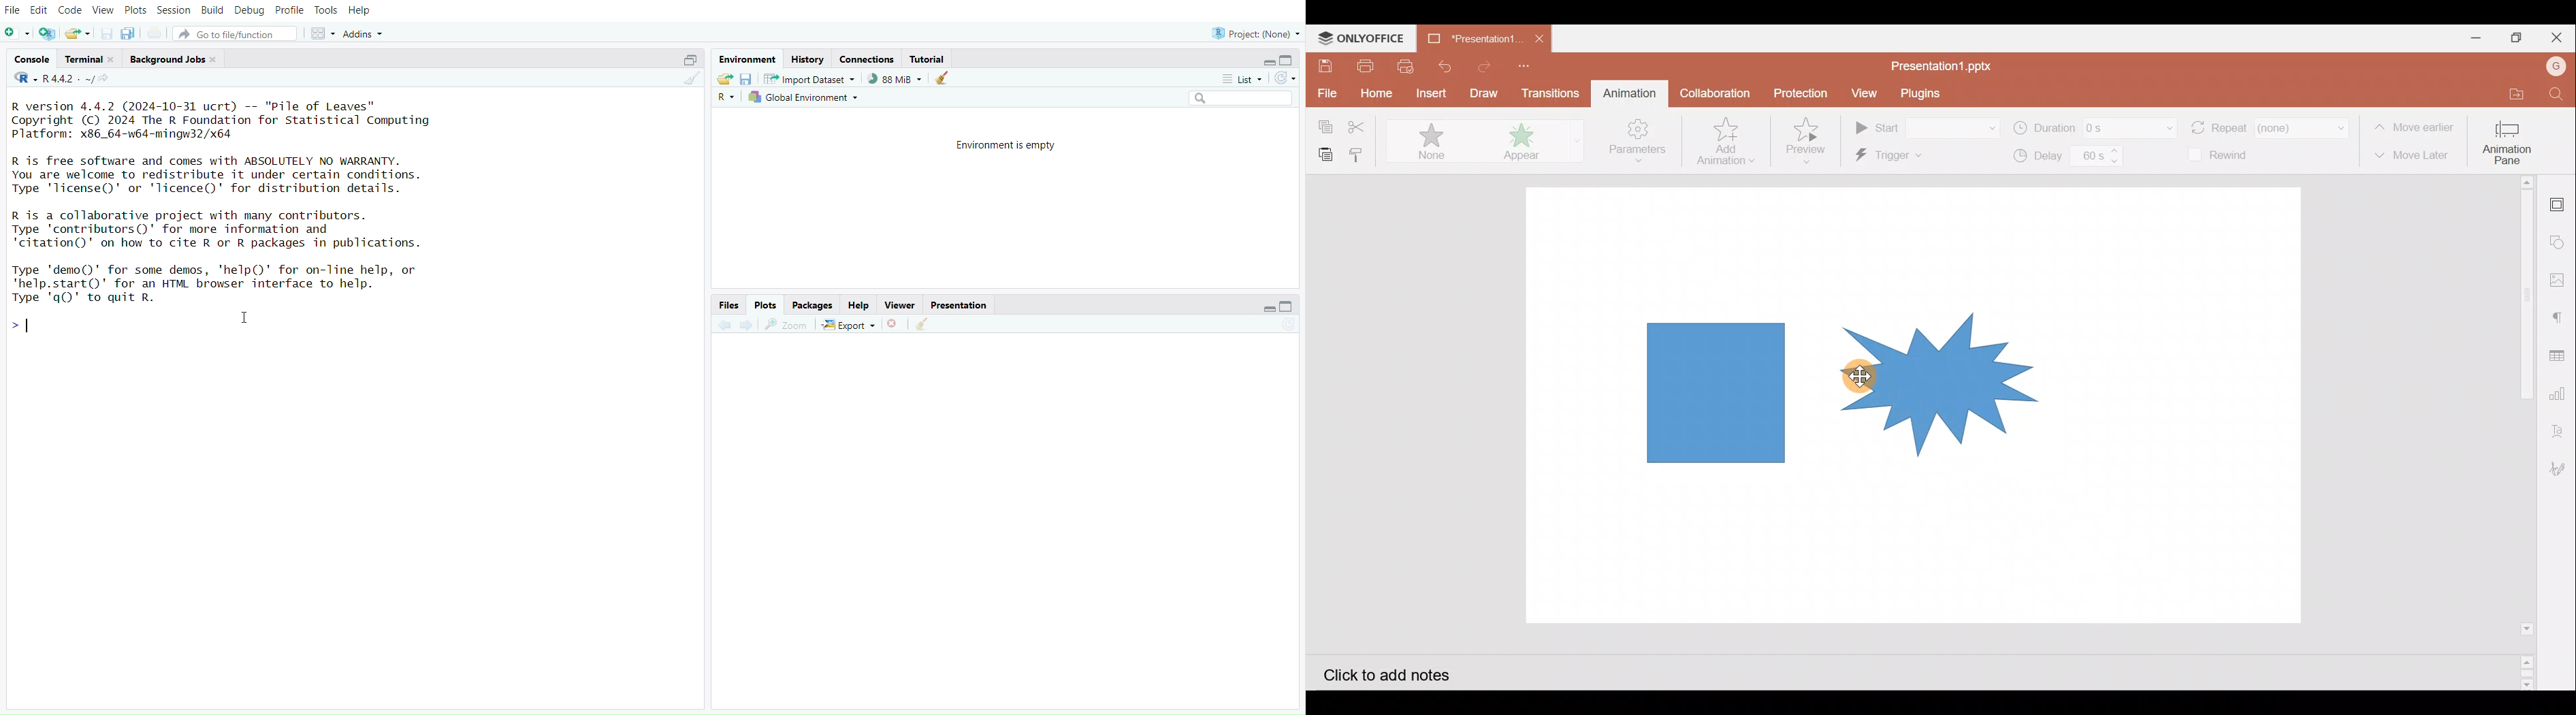  I want to click on Help, so click(860, 306).